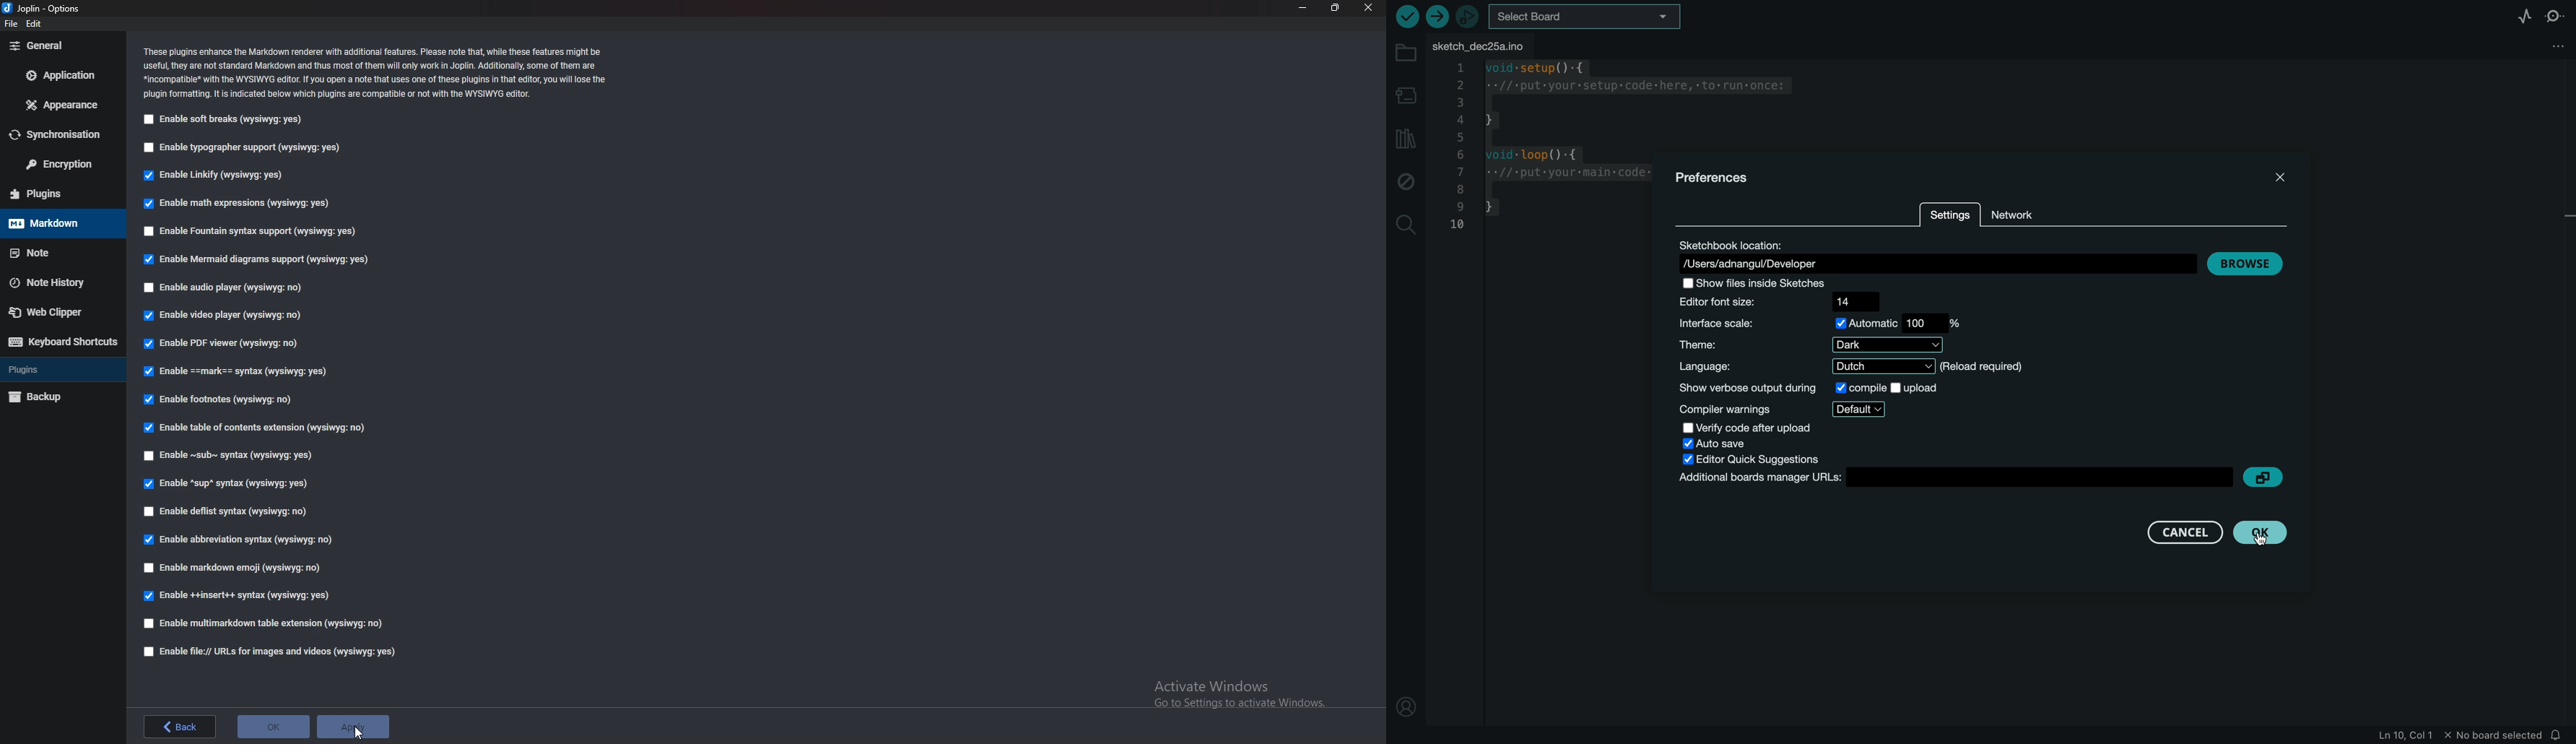 The height and width of the screenshot is (756, 2576). Describe the element at coordinates (59, 134) in the screenshot. I see `Synchronization` at that location.